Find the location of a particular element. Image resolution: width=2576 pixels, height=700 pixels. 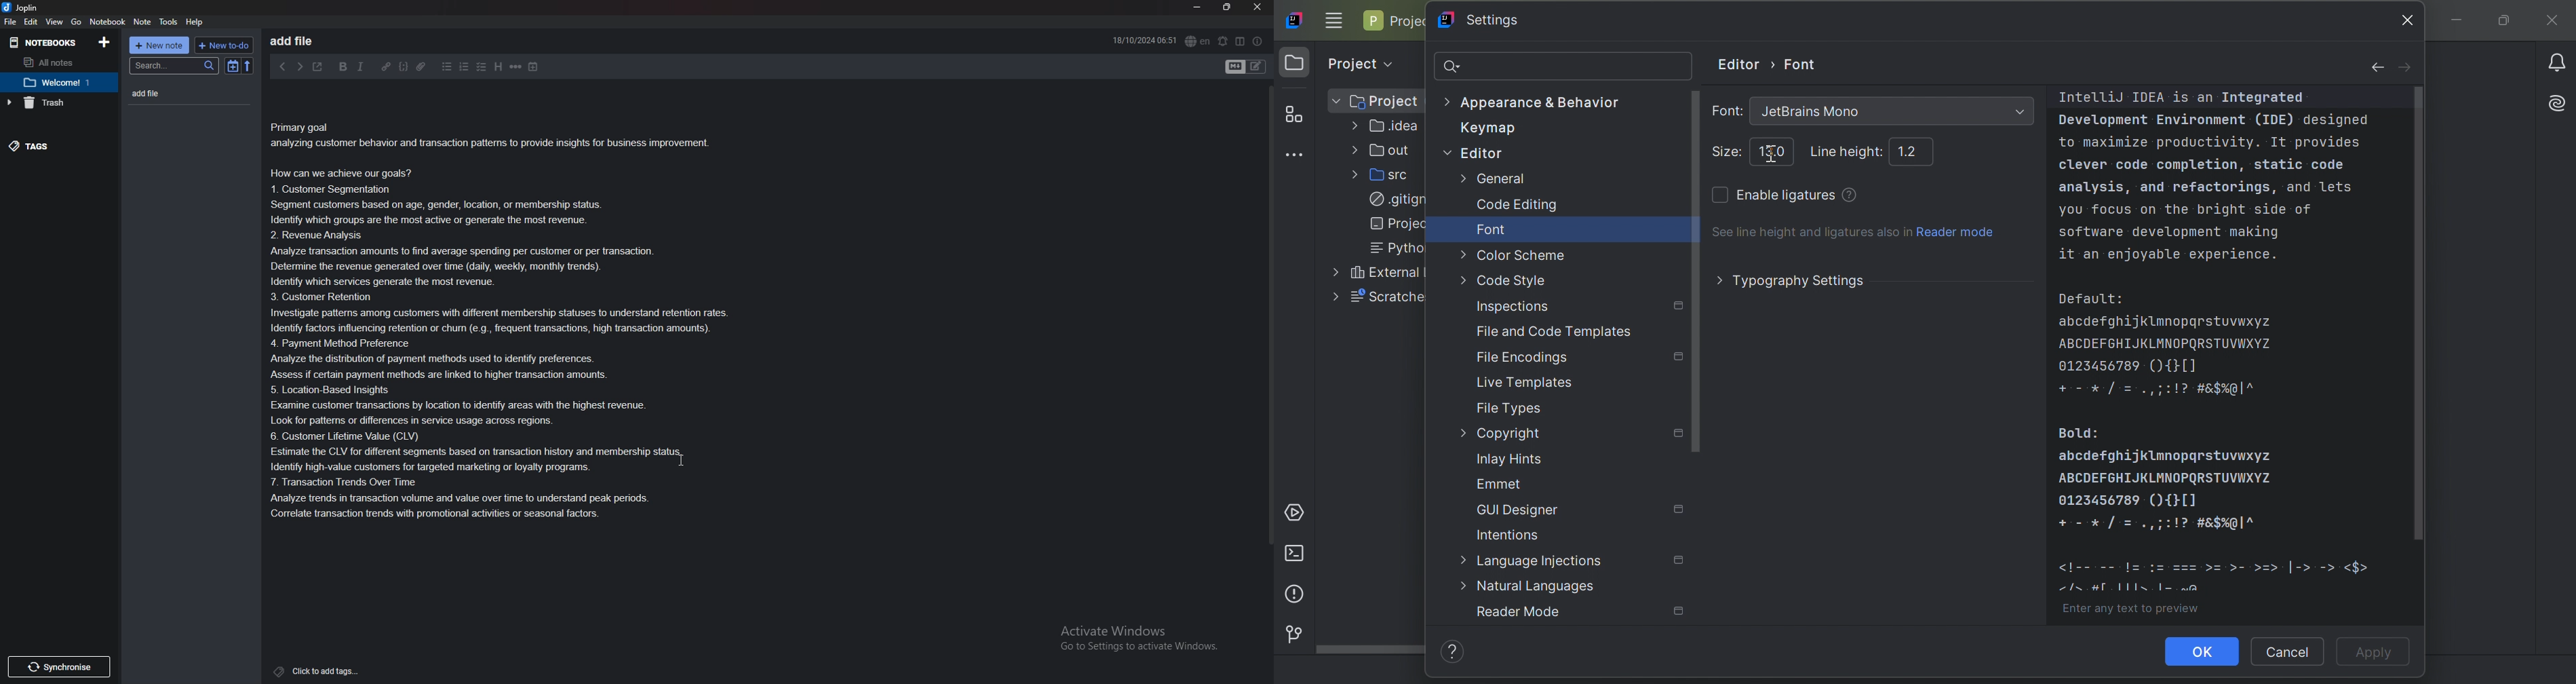

abcdefghijklmnopqrstuvwxyz is located at coordinates (2167, 322).